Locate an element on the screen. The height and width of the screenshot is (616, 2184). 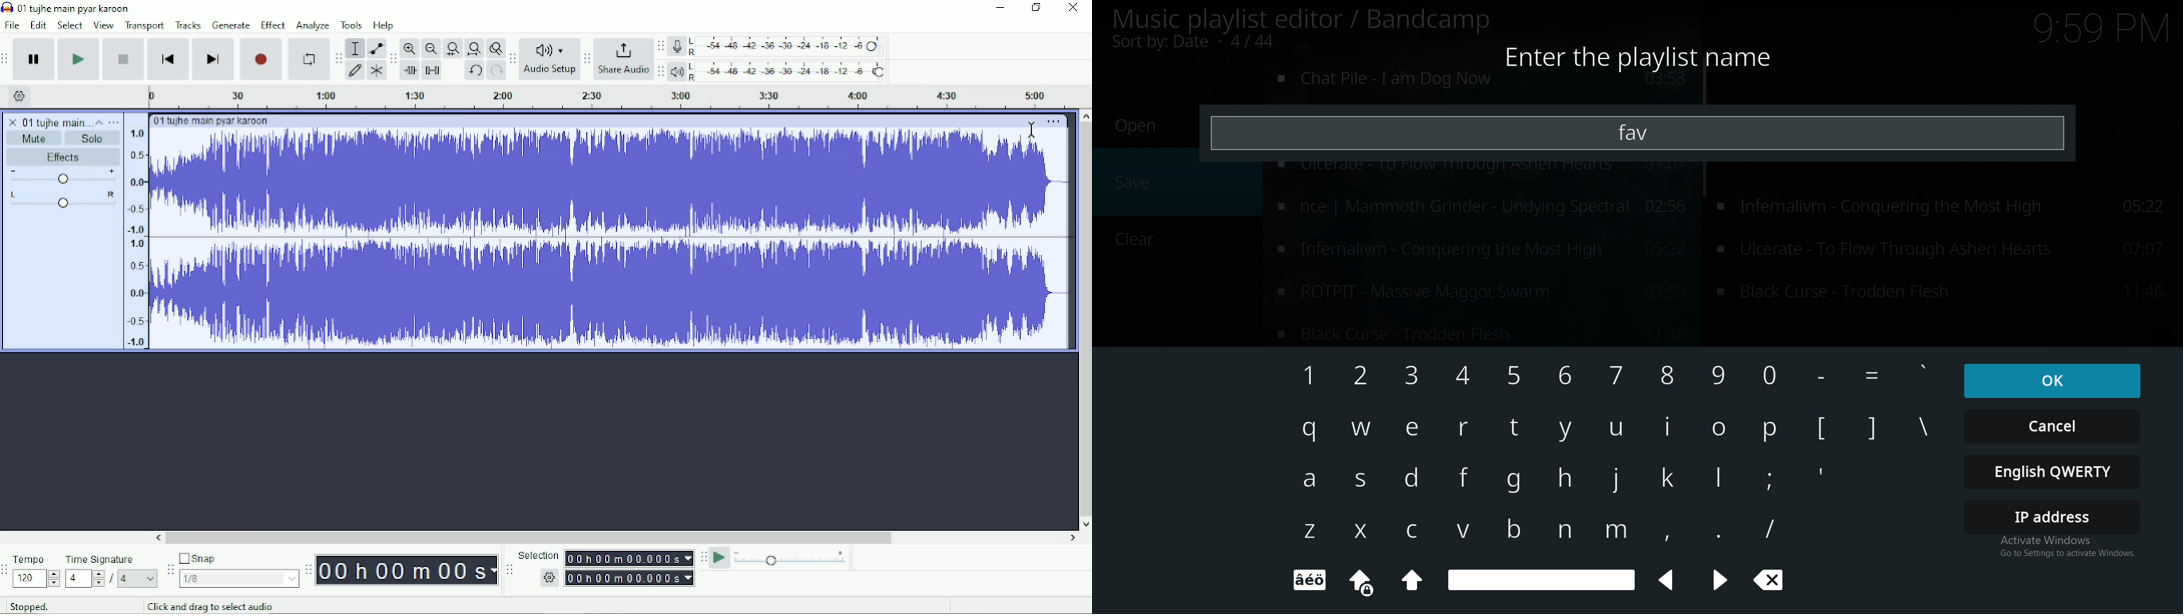
keyboard input is located at coordinates (1568, 432).